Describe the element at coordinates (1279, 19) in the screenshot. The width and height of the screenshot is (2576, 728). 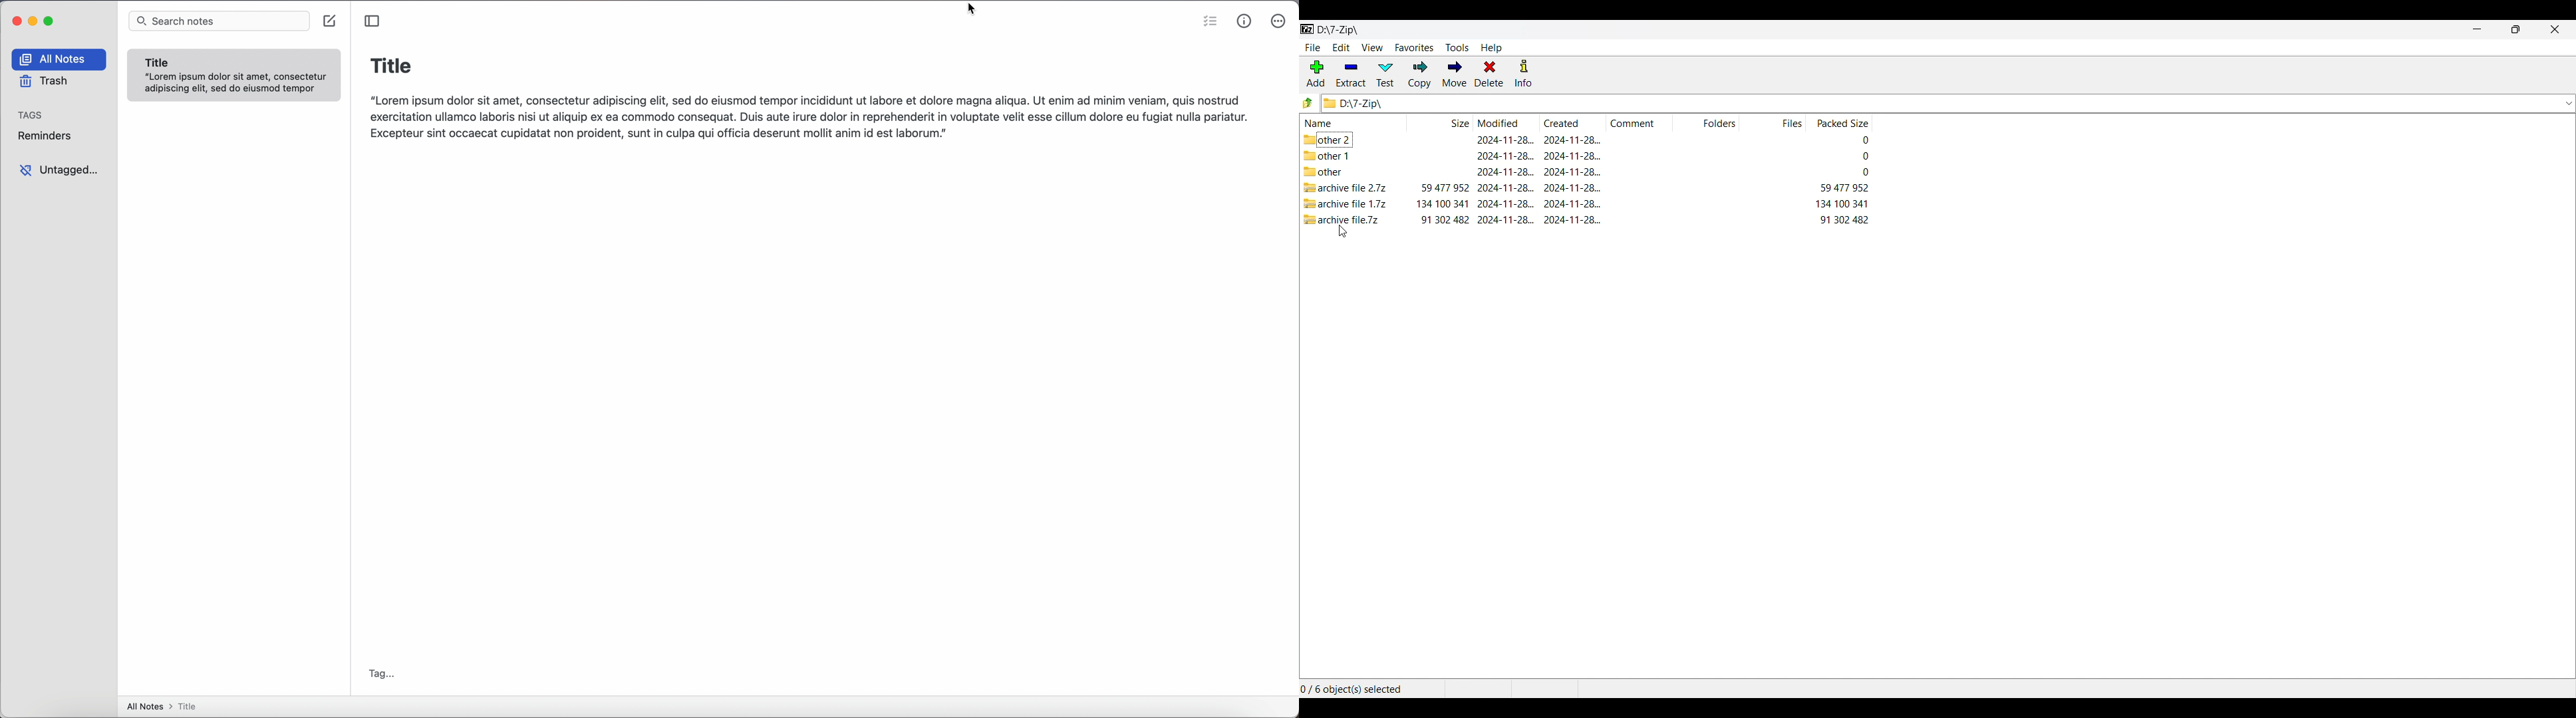
I see `click on more options` at that location.